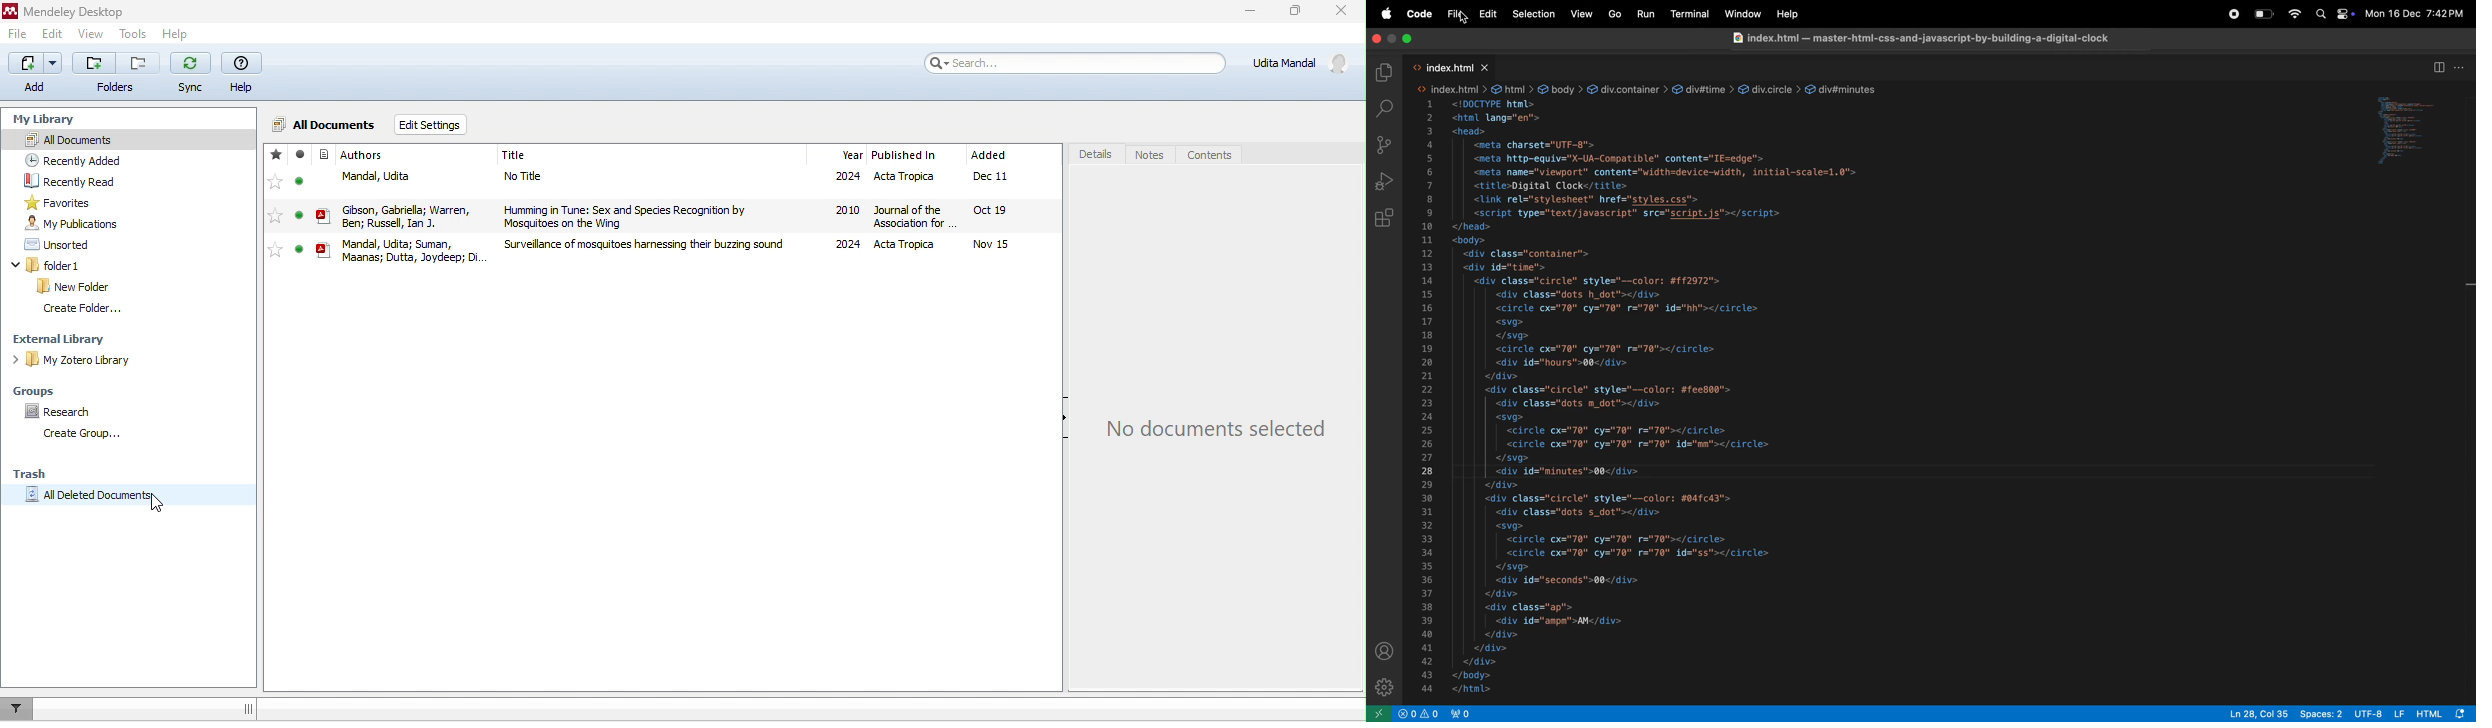  I want to click on edit settings, so click(435, 125).